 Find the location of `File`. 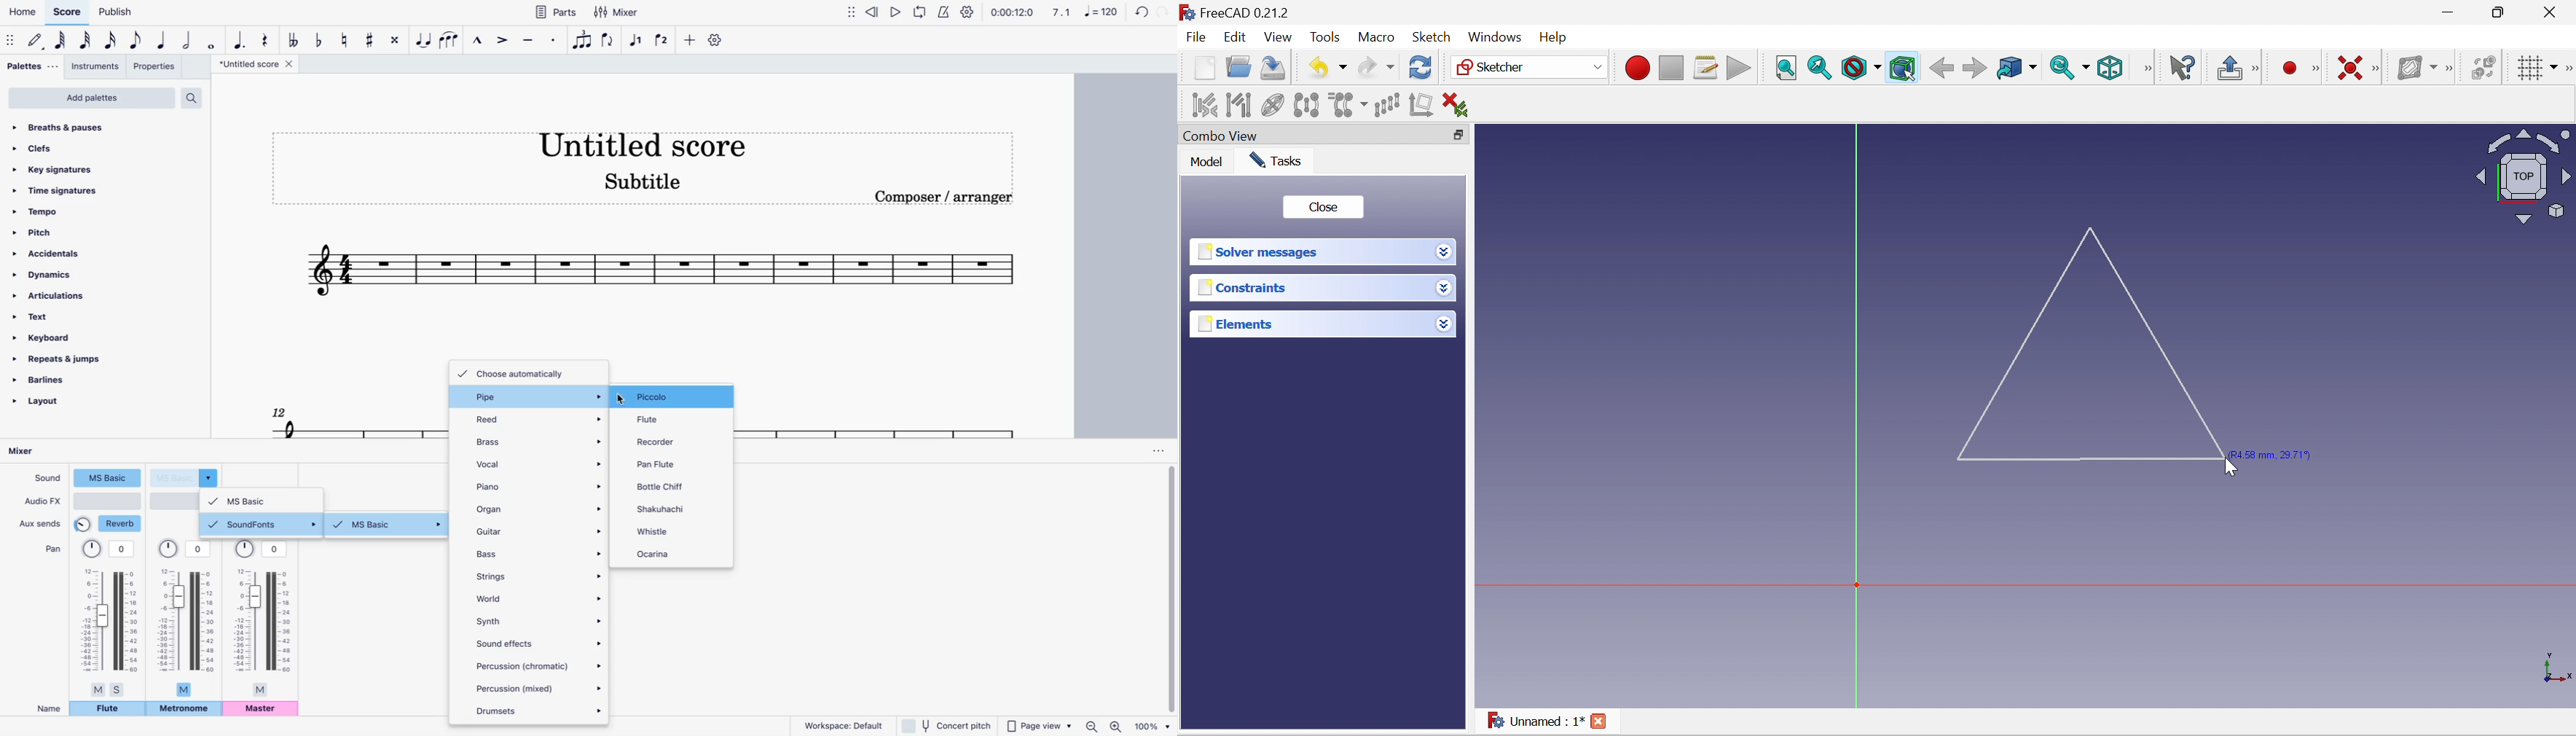

File is located at coordinates (1195, 36).